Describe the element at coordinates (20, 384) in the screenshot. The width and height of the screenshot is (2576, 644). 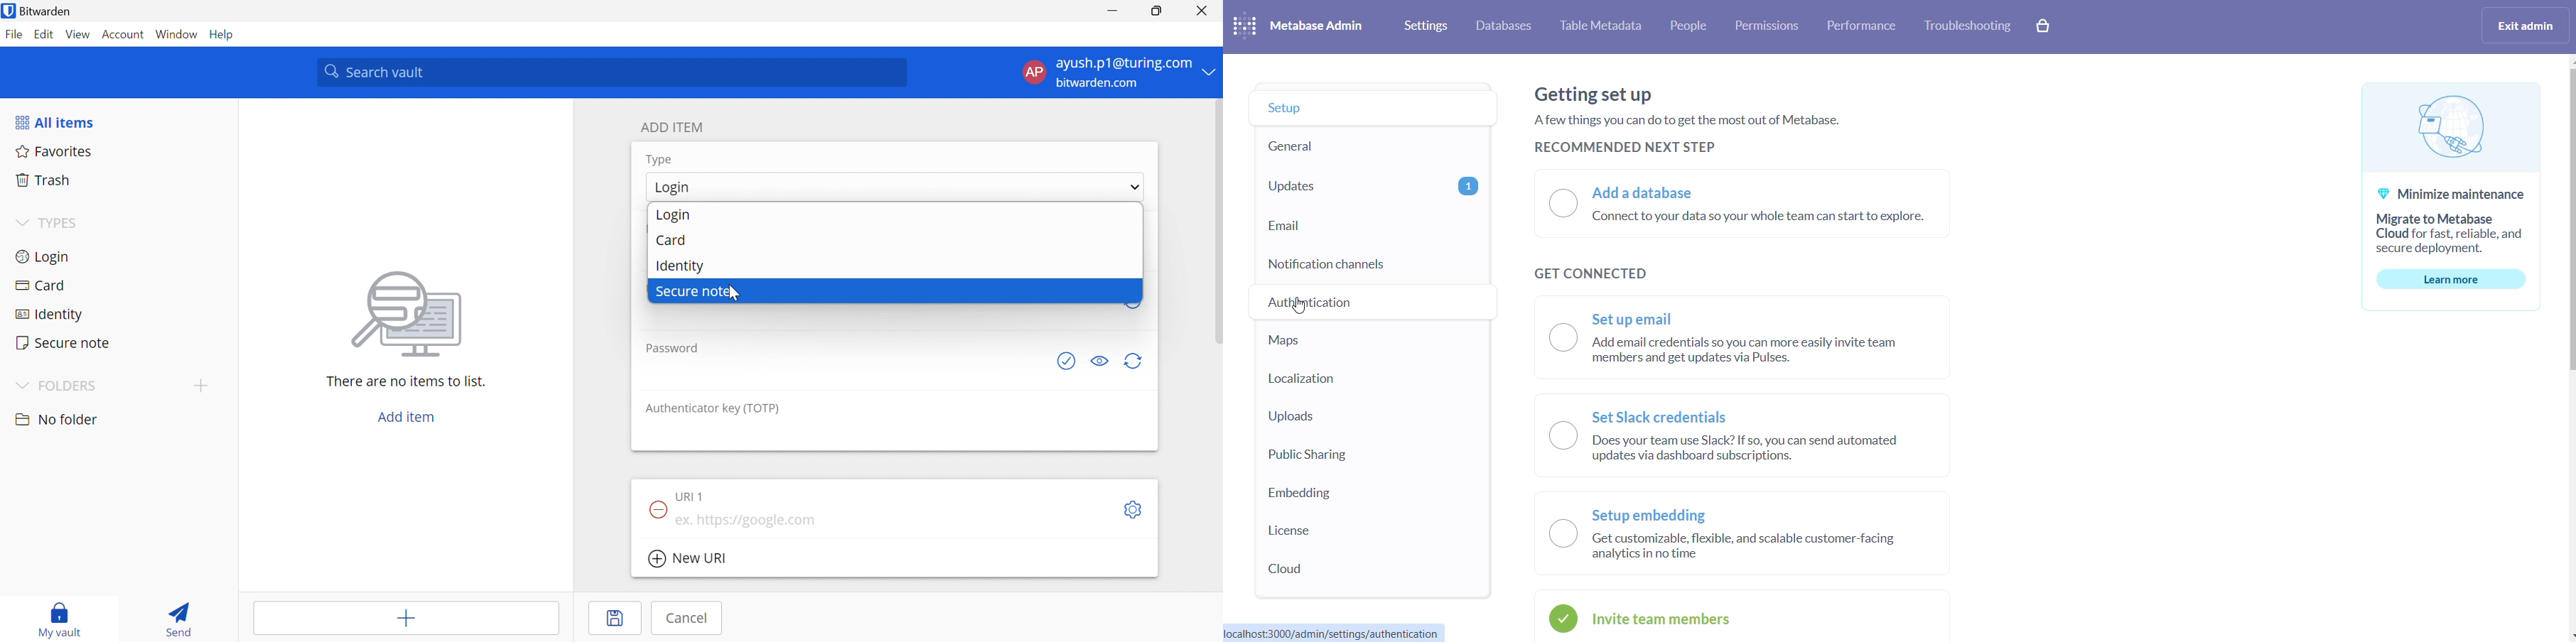
I see `Drop Down` at that location.